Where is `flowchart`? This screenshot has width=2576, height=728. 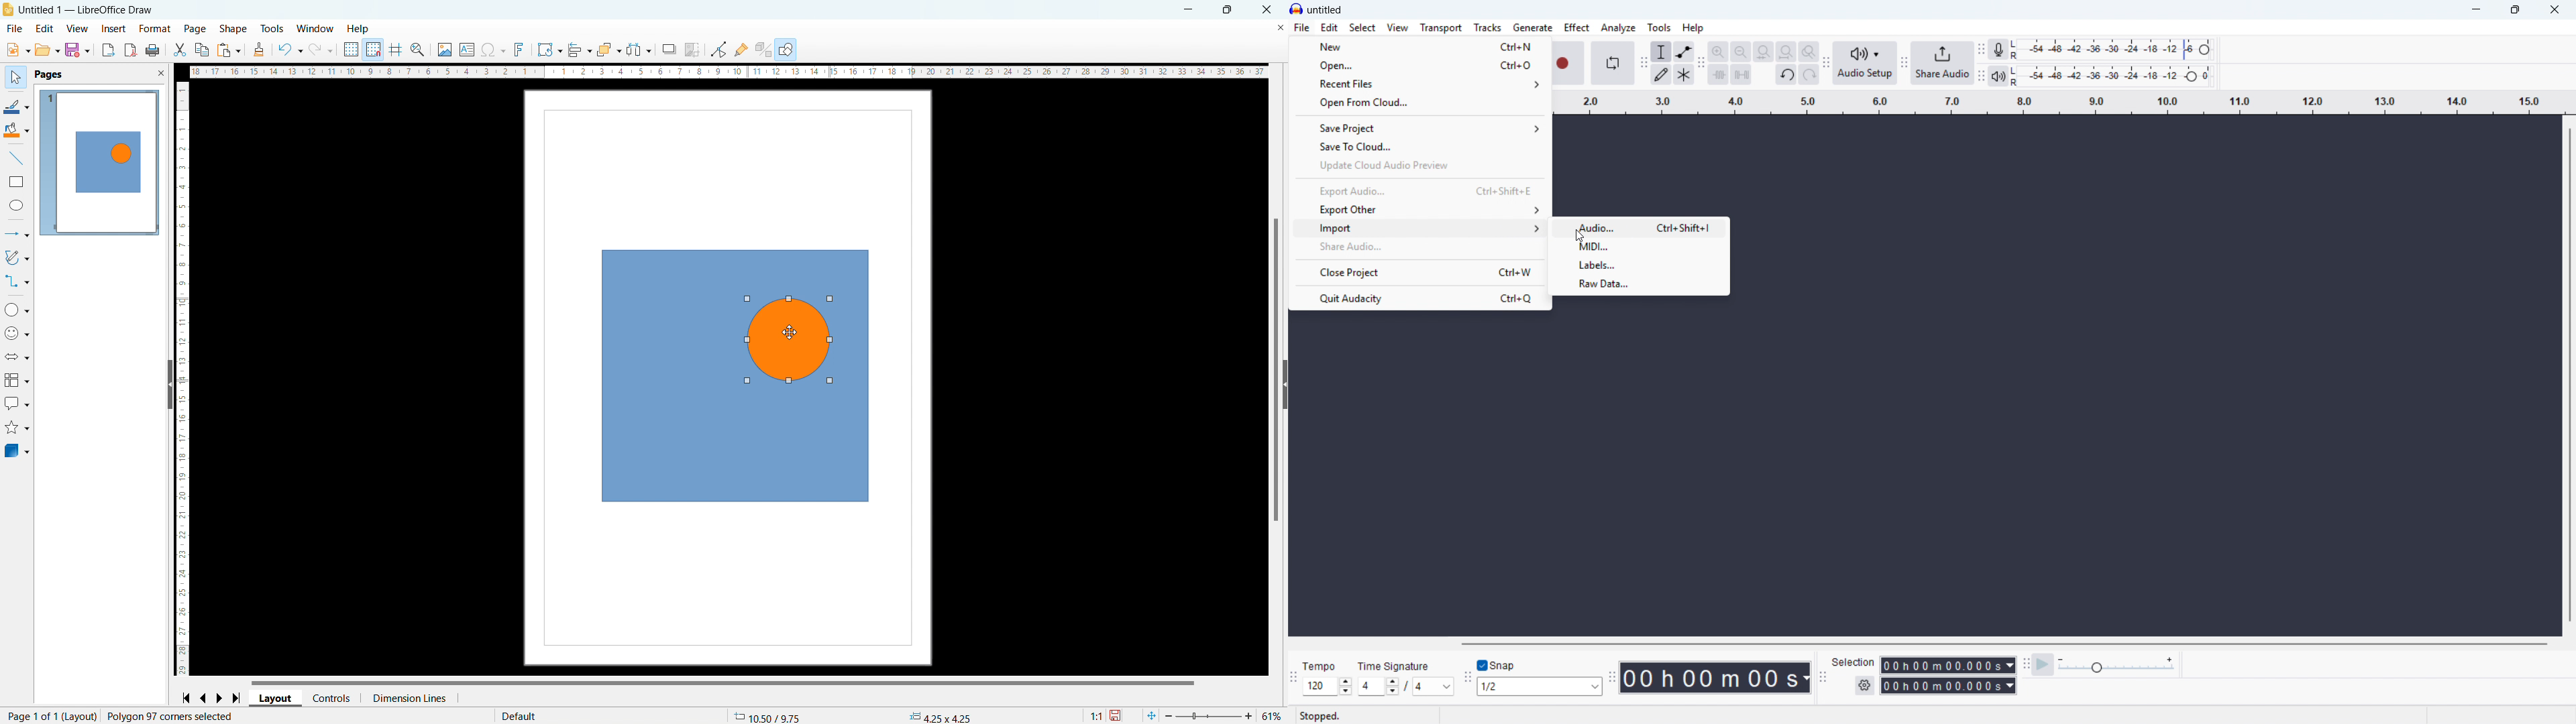
flowchart is located at coordinates (16, 380).